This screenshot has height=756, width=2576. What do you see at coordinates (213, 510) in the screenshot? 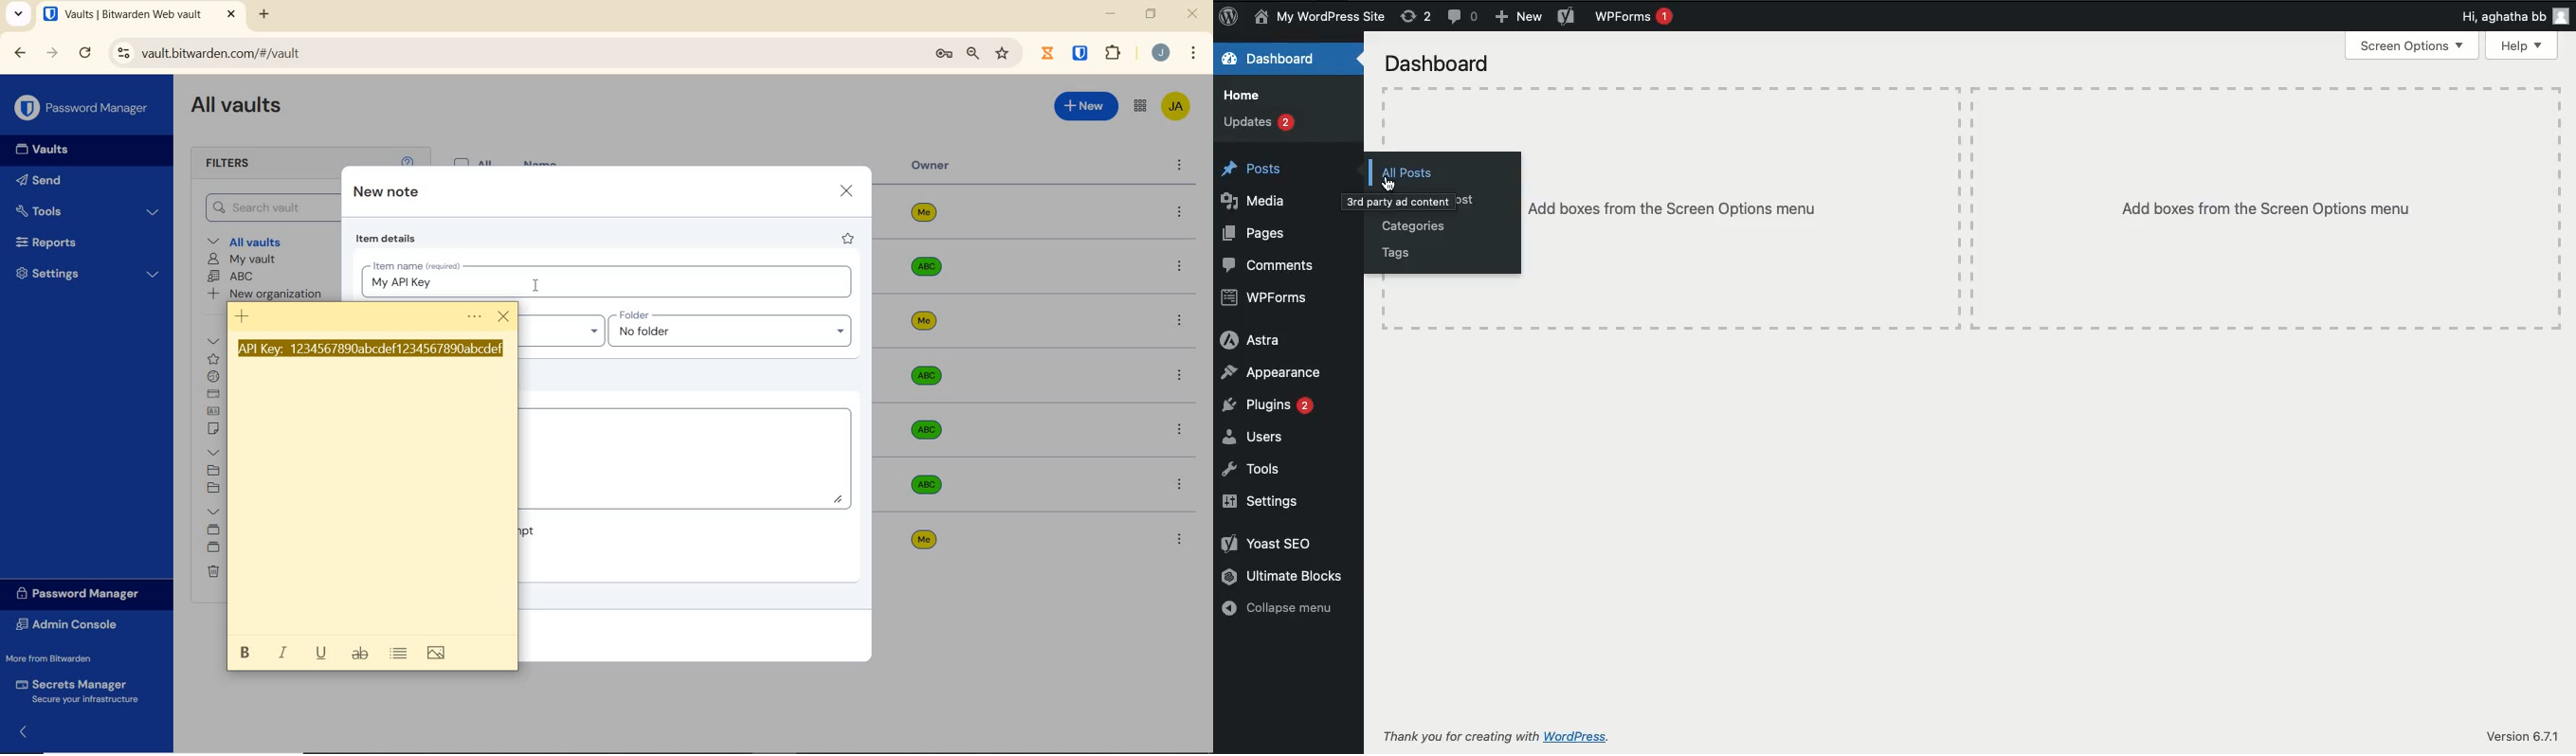
I see `Collections` at bounding box center [213, 510].